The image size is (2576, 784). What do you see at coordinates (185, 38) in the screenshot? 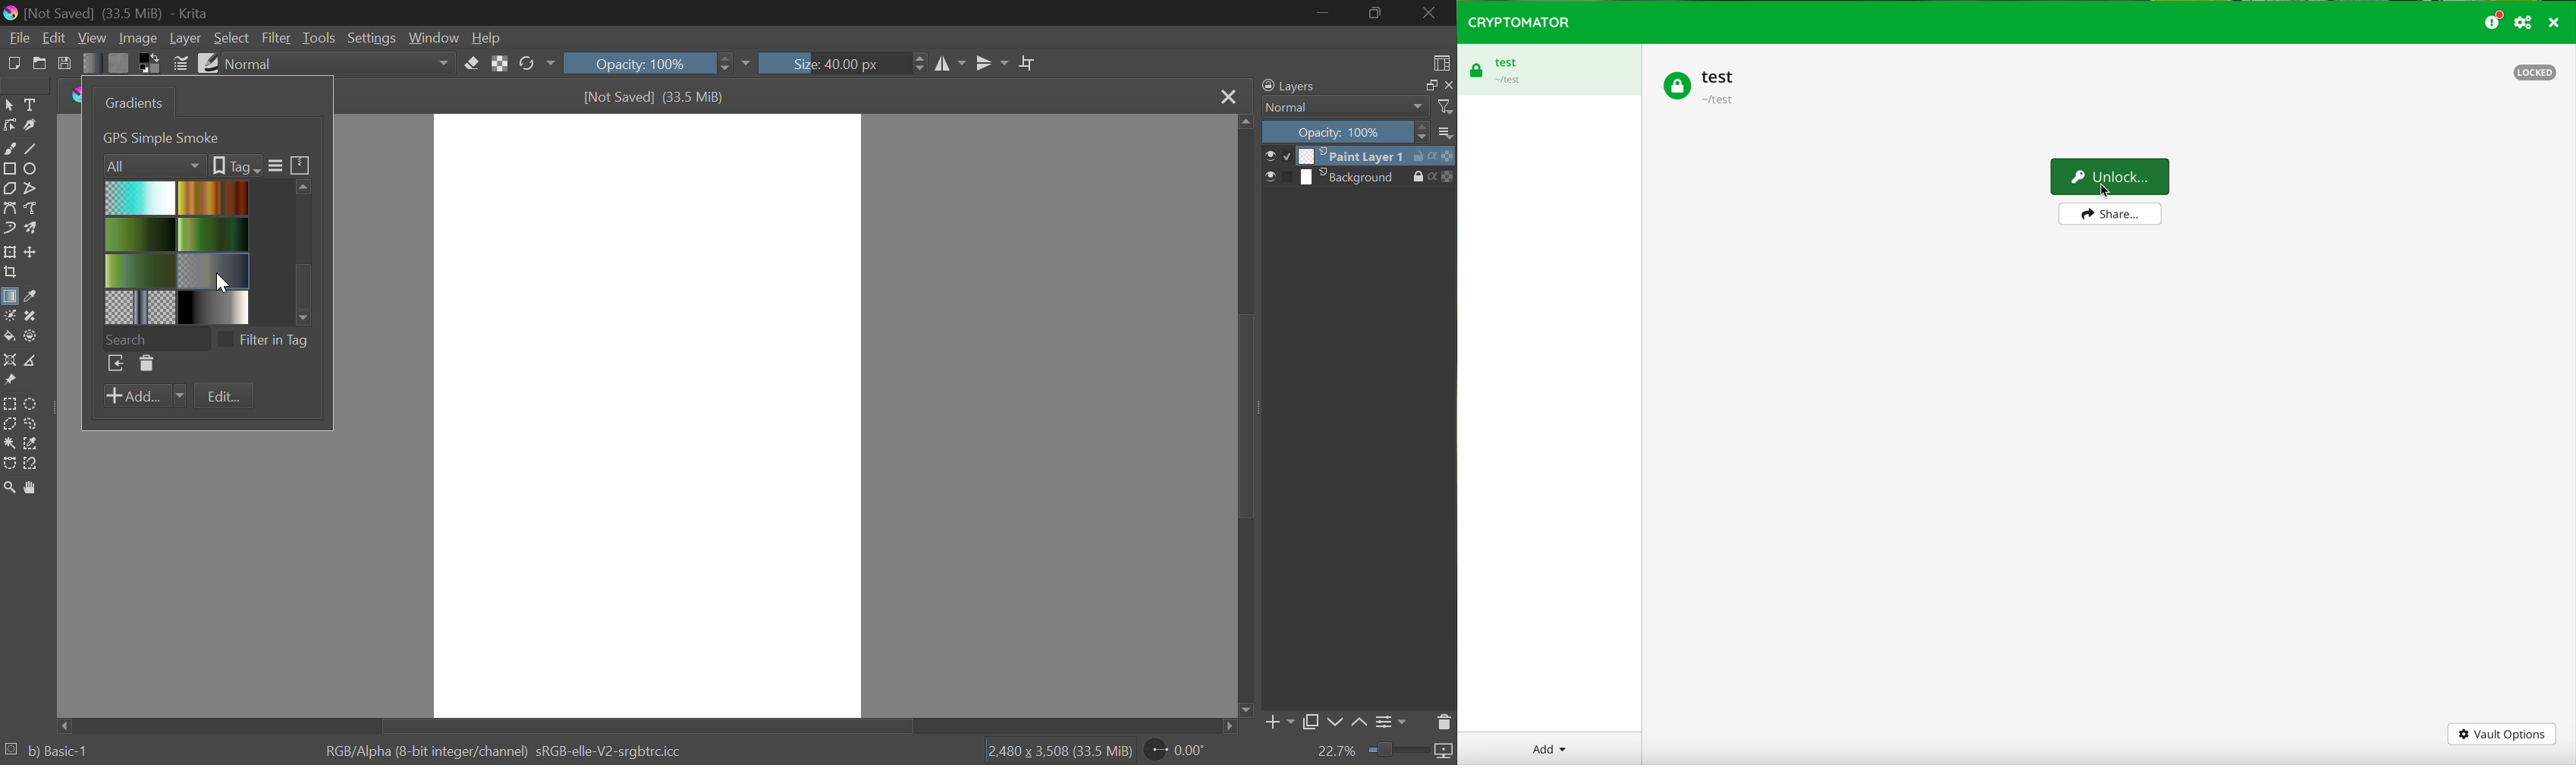
I see `Layer` at bounding box center [185, 38].